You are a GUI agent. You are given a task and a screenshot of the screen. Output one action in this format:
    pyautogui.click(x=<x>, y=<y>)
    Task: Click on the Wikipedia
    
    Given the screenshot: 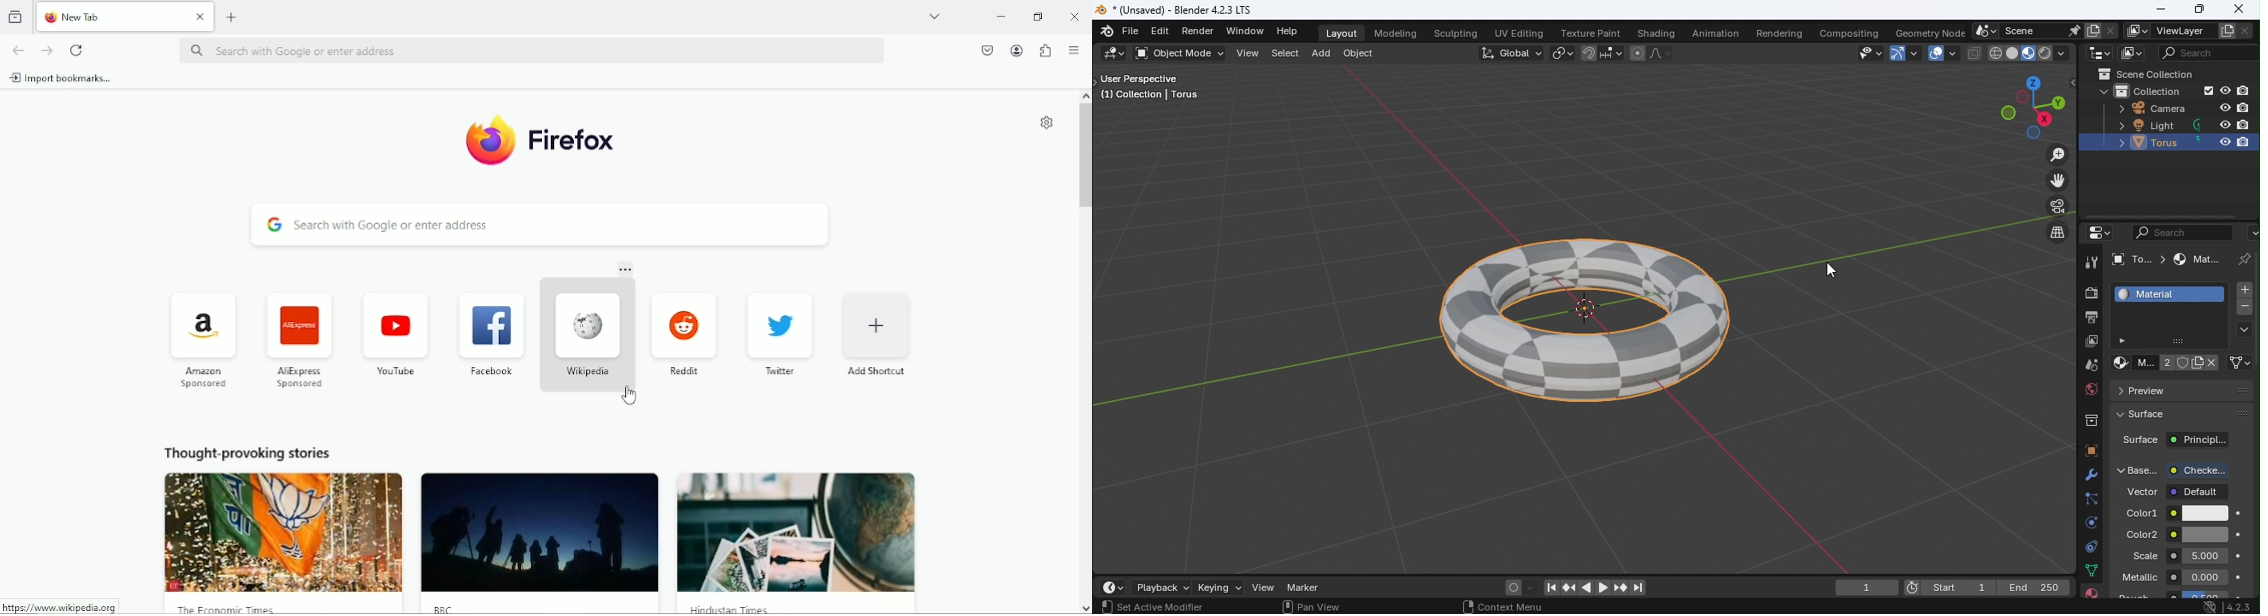 What is the action you would take?
    pyautogui.click(x=586, y=331)
    